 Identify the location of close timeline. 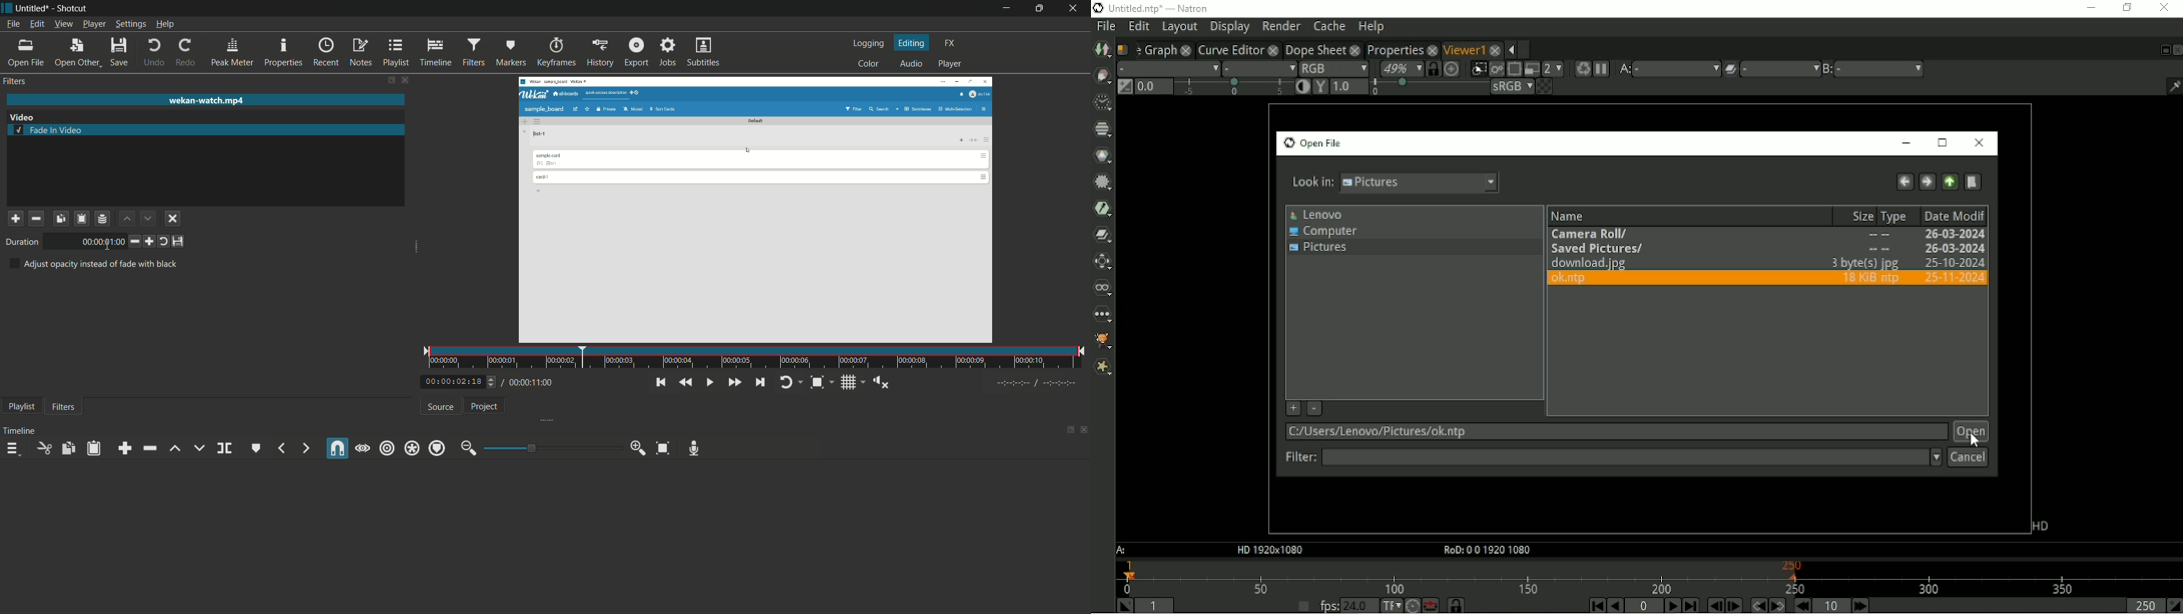
(1085, 428).